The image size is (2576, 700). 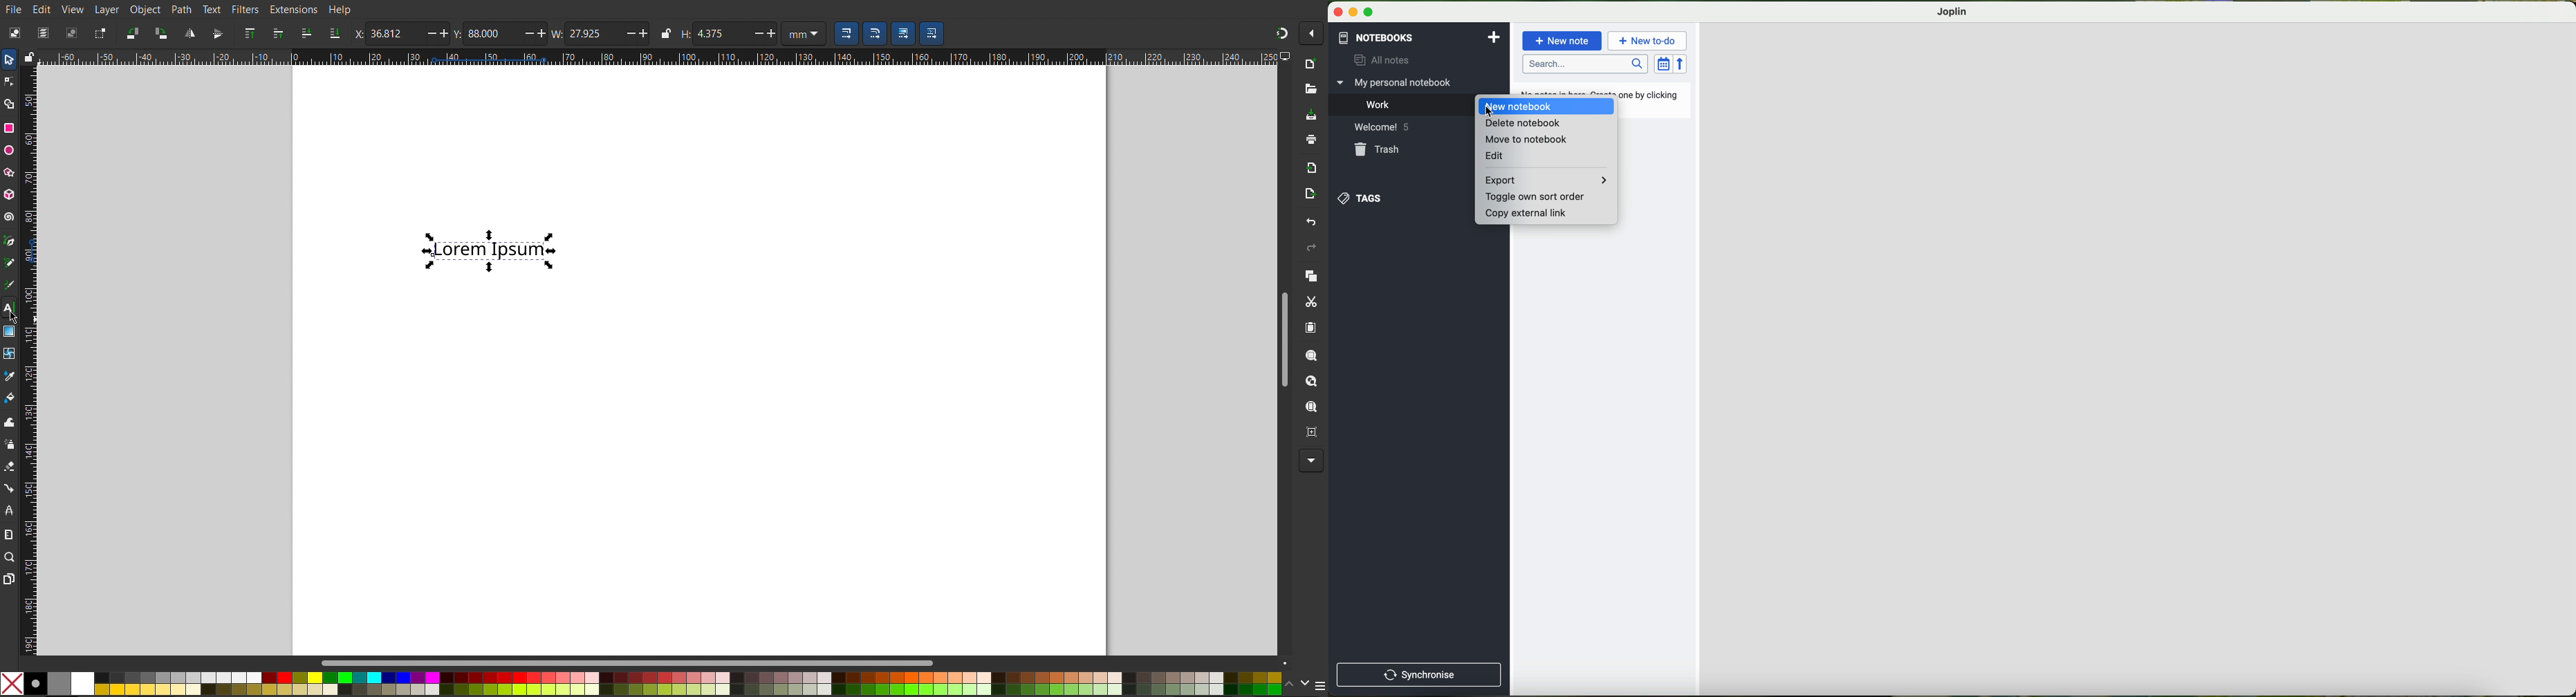 I want to click on Redo, so click(x=1308, y=248).